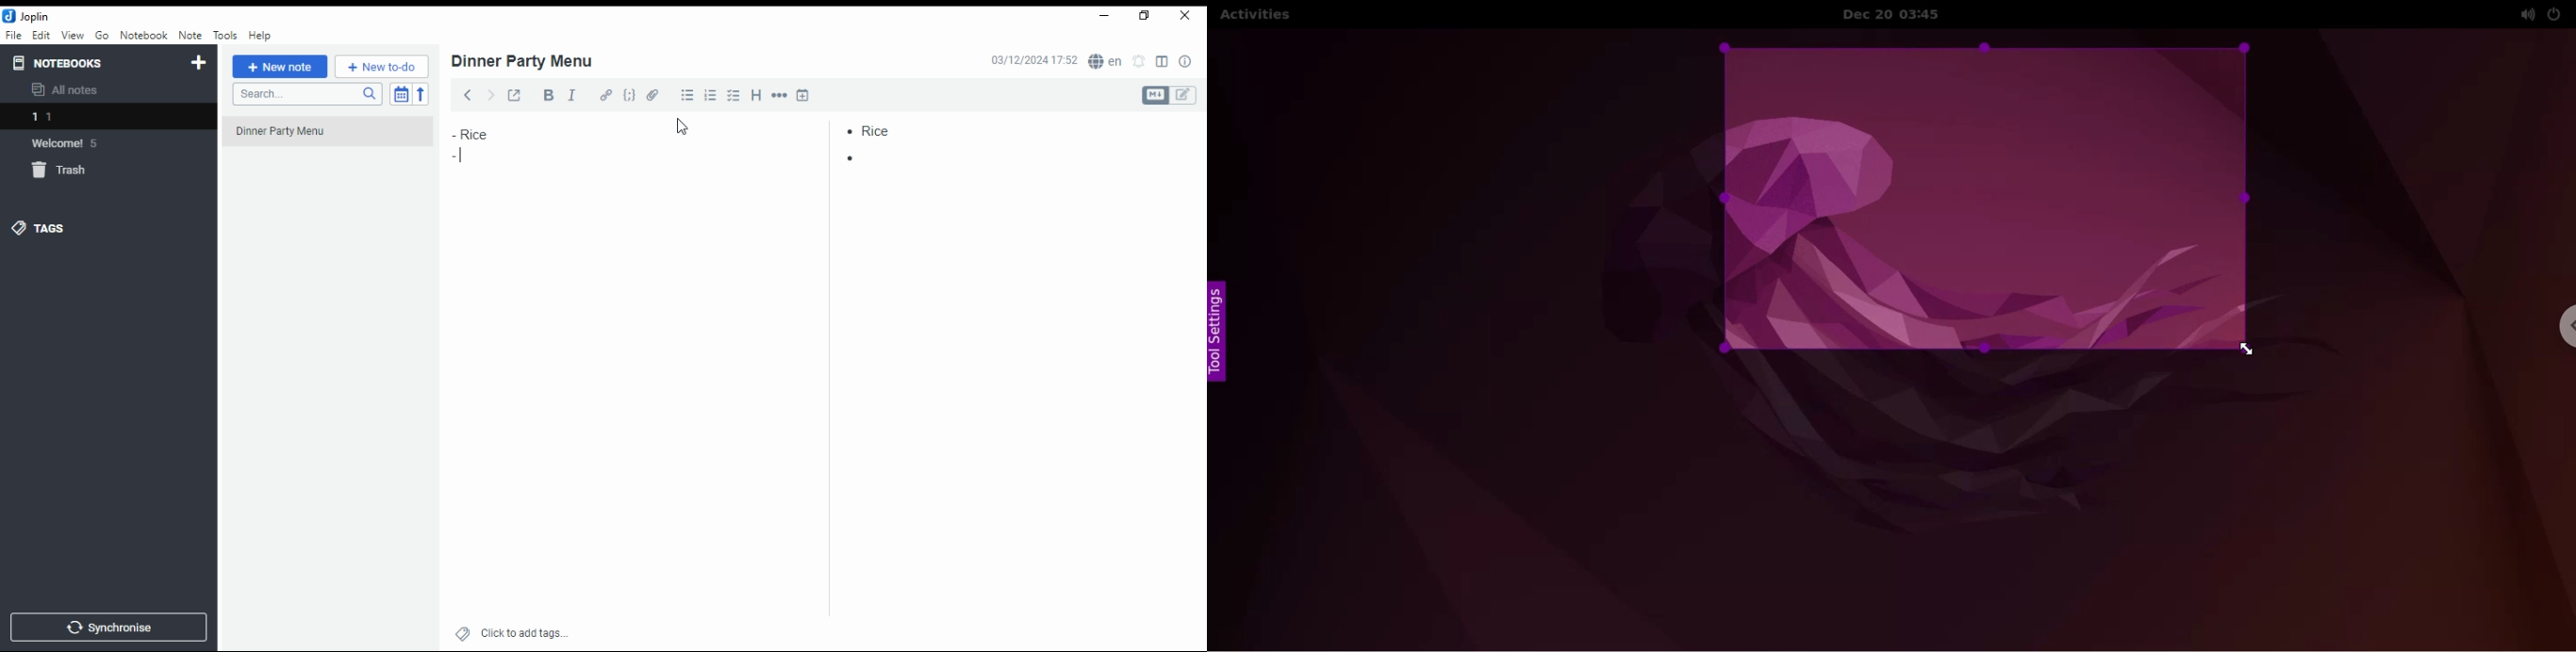 This screenshot has height=672, width=2576. Describe the element at coordinates (1186, 61) in the screenshot. I see `notes properties` at that location.